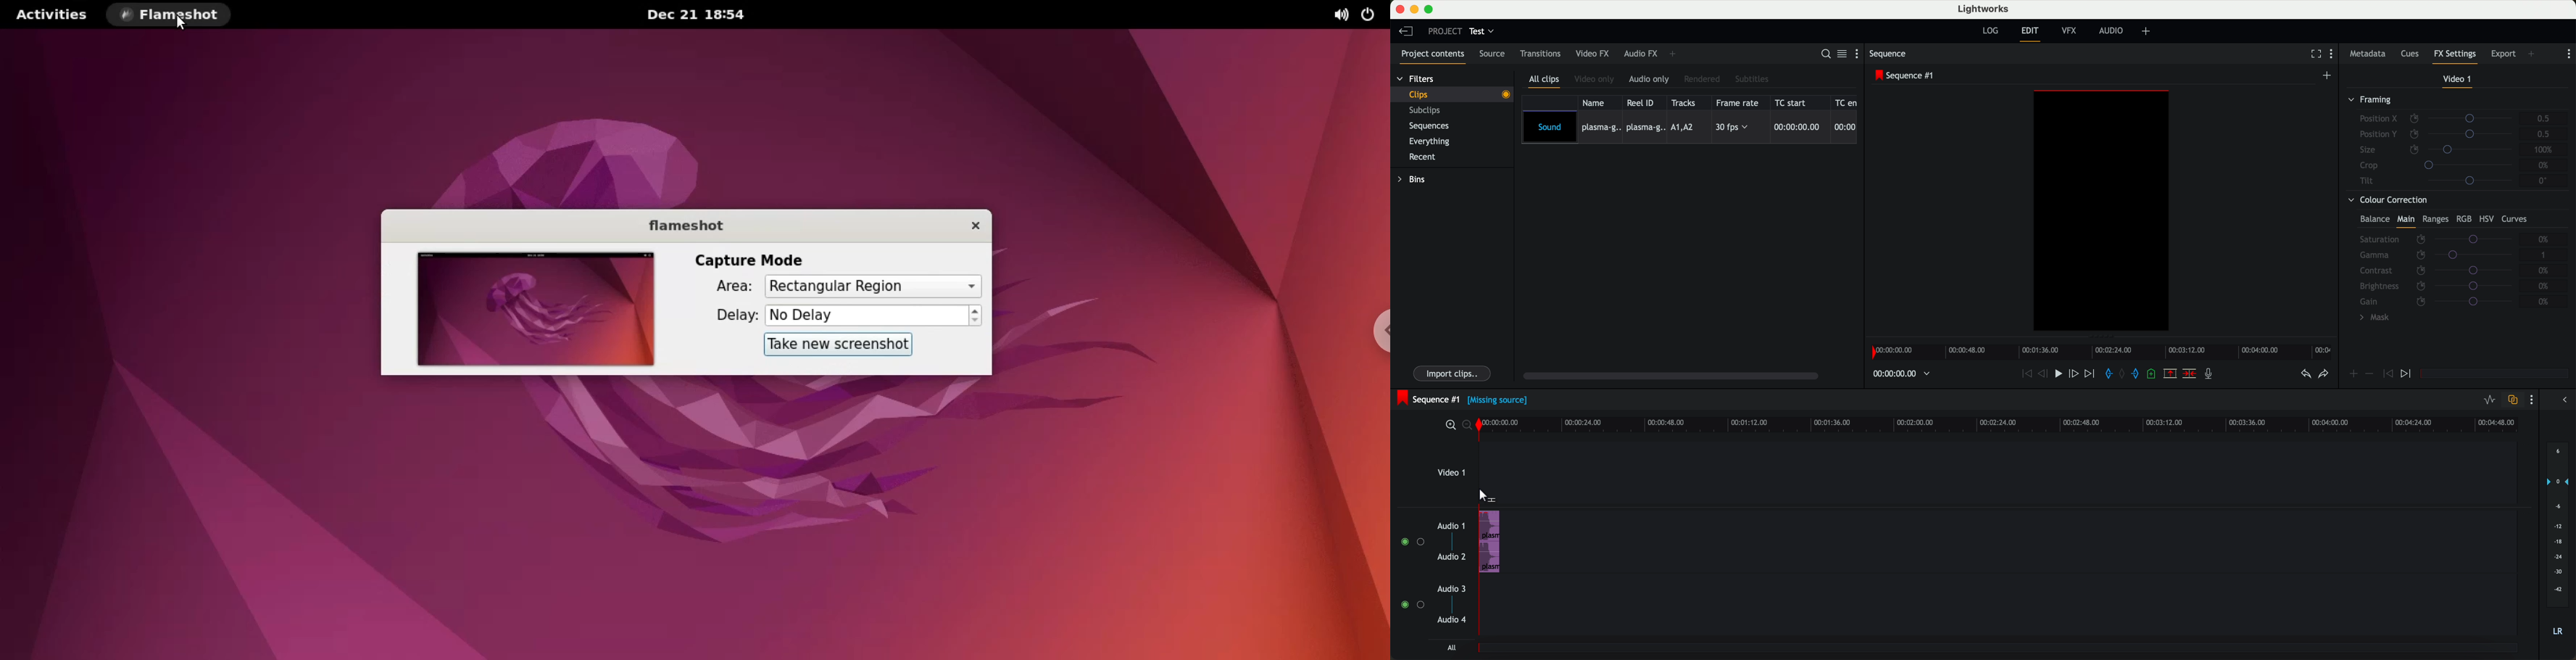 This screenshot has height=672, width=2576. What do you see at coordinates (1690, 128) in the screenshot?
I see `imported sound` at bounding box center [1690, 128].